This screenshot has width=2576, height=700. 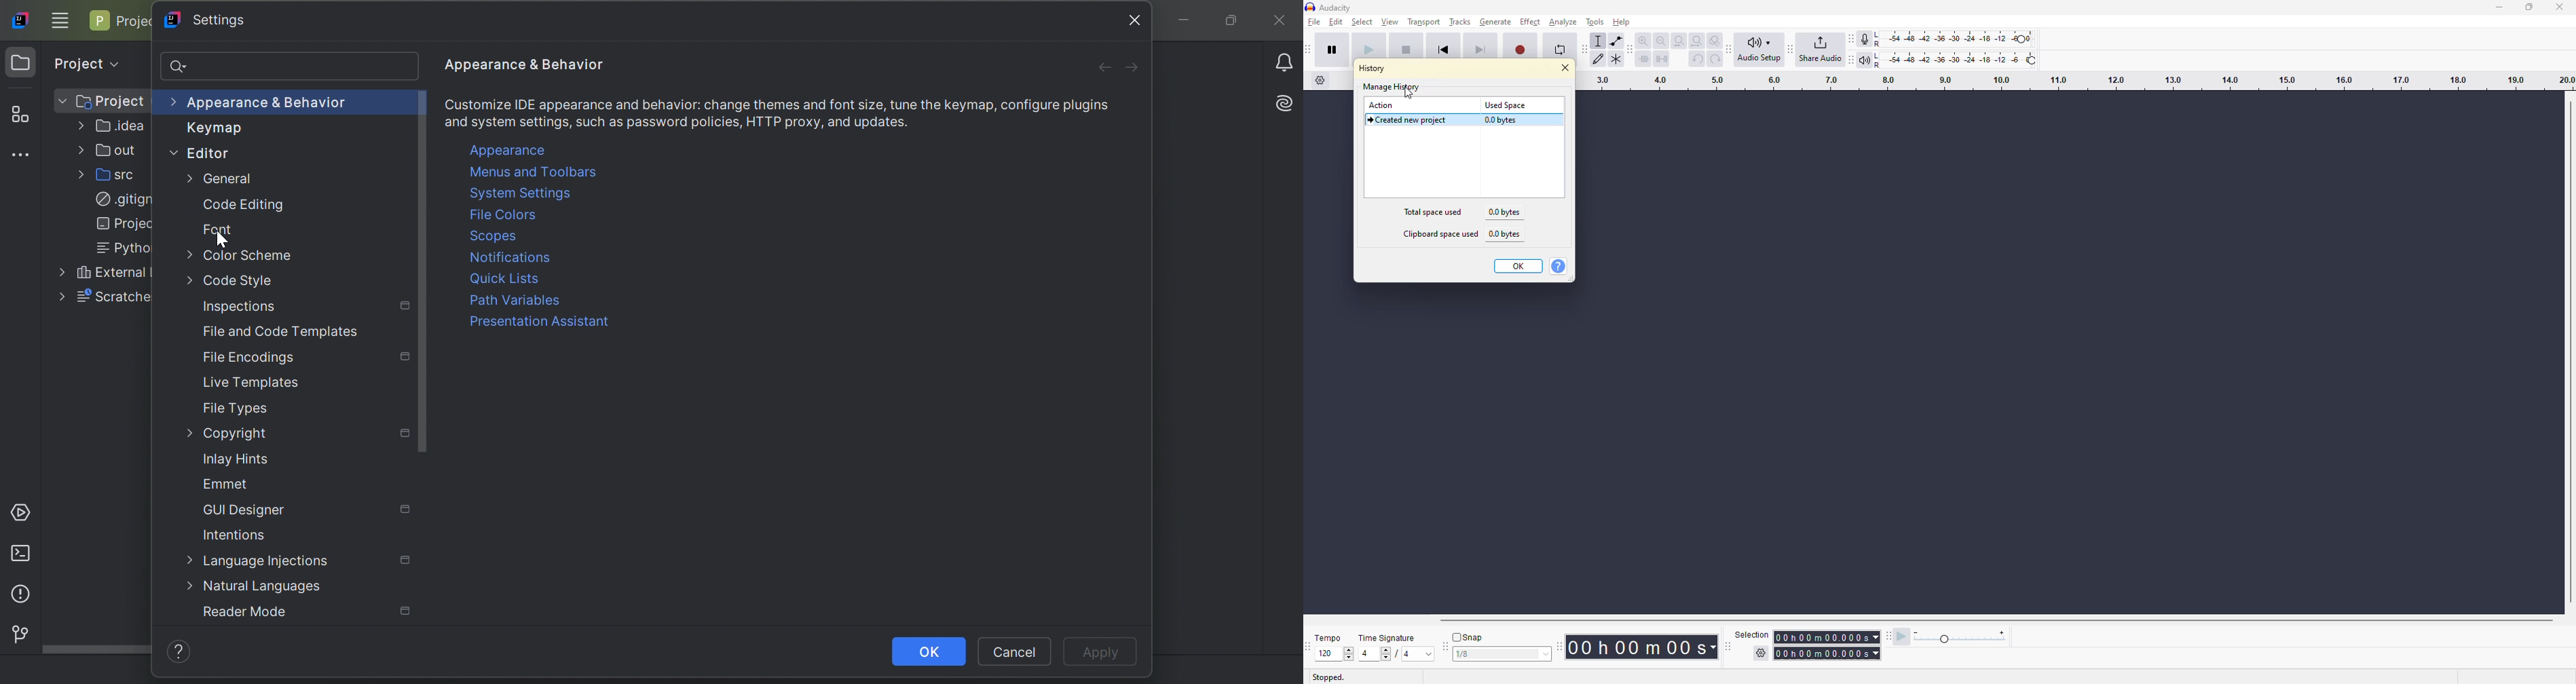 What do you see at coordinates (1408, 49) in the screenshot?
I see `stop` at bounding box center [1408, 49].